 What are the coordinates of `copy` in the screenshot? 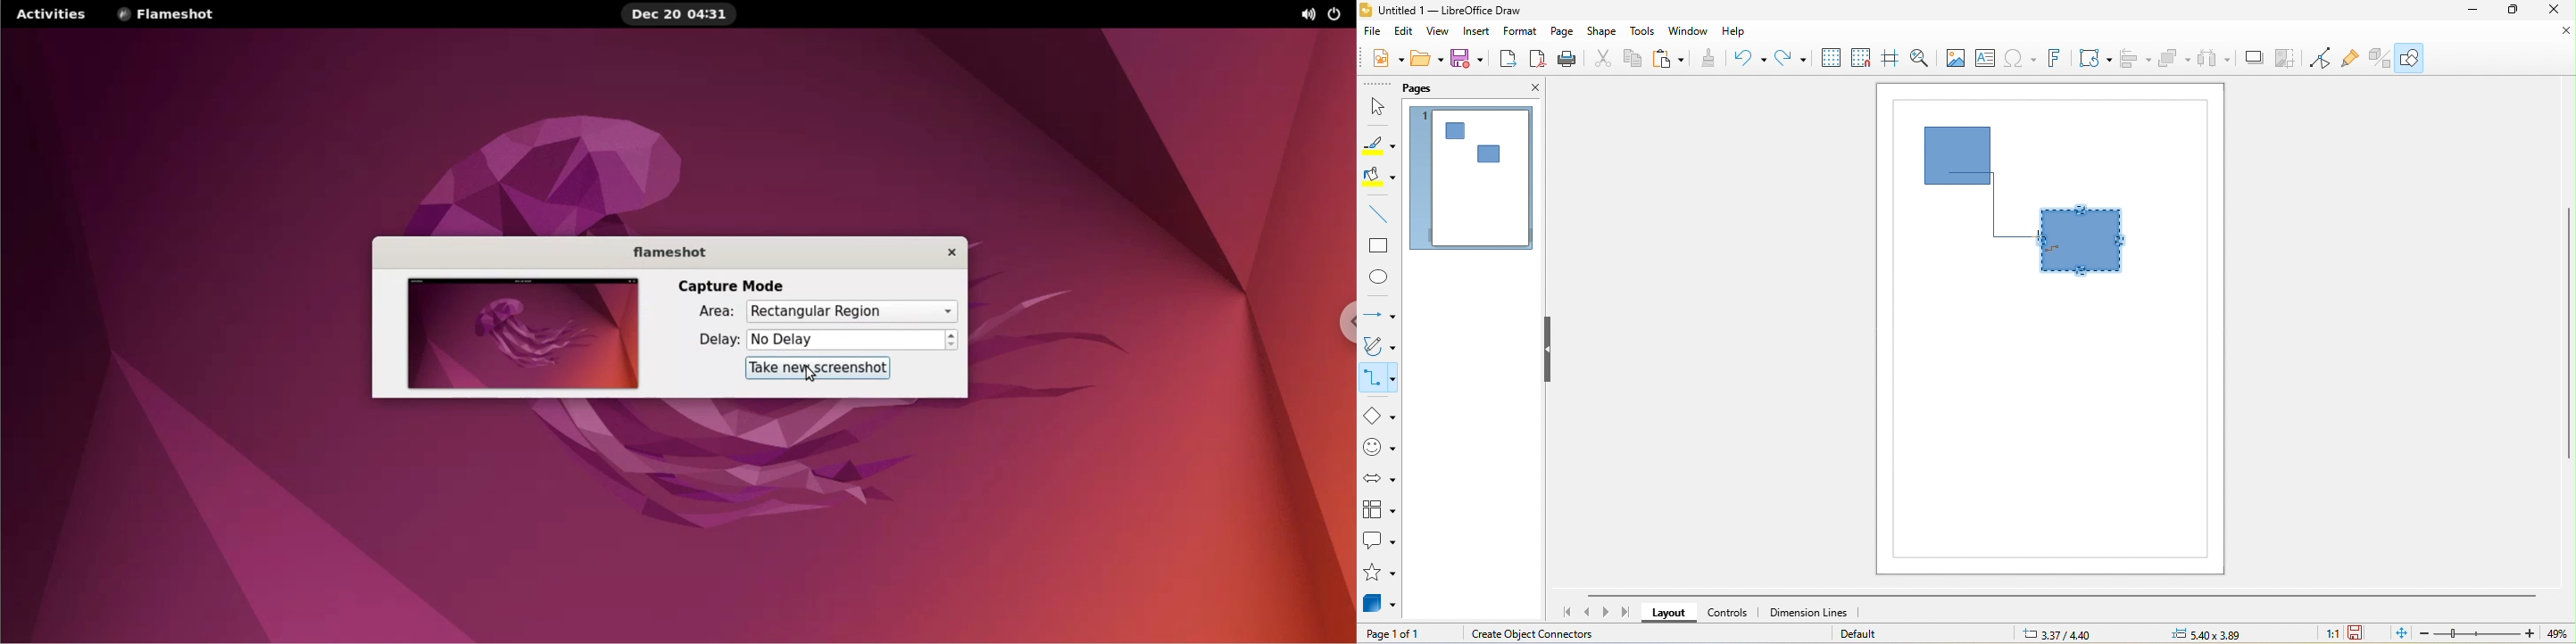 It's located at (1636, 59).